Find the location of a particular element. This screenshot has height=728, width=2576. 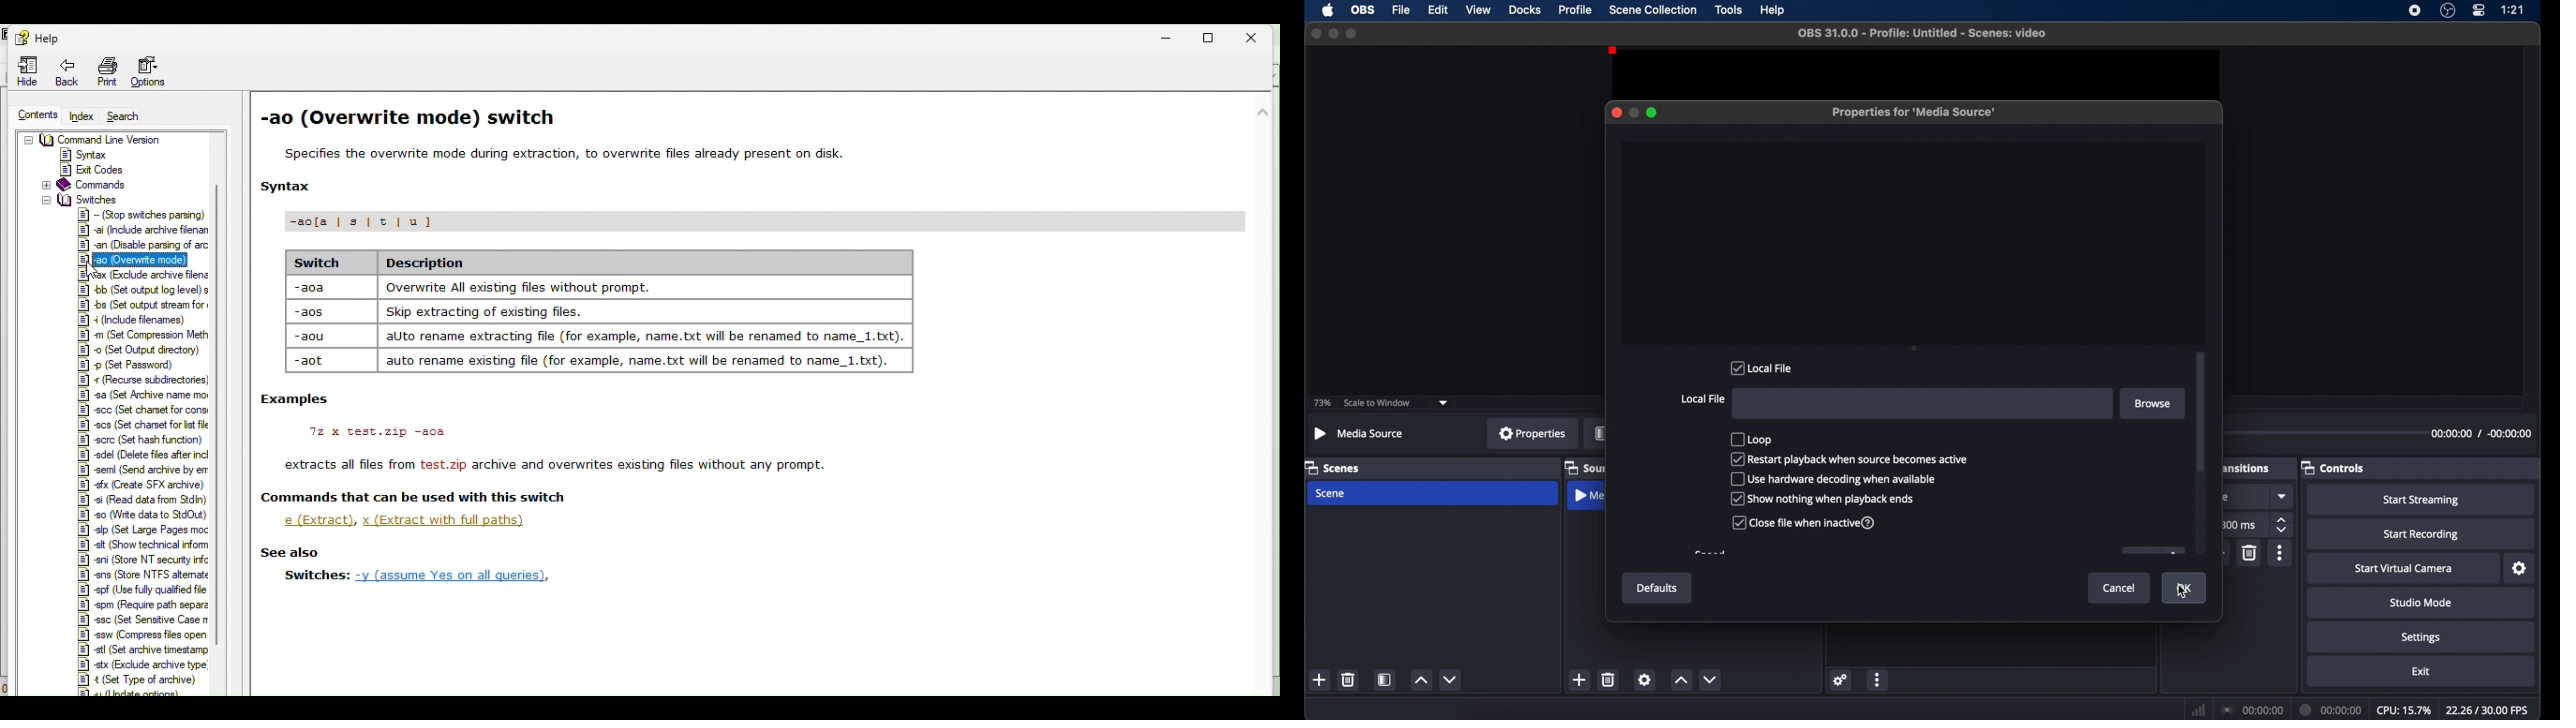

connection is located at coordinates (2249, 711).